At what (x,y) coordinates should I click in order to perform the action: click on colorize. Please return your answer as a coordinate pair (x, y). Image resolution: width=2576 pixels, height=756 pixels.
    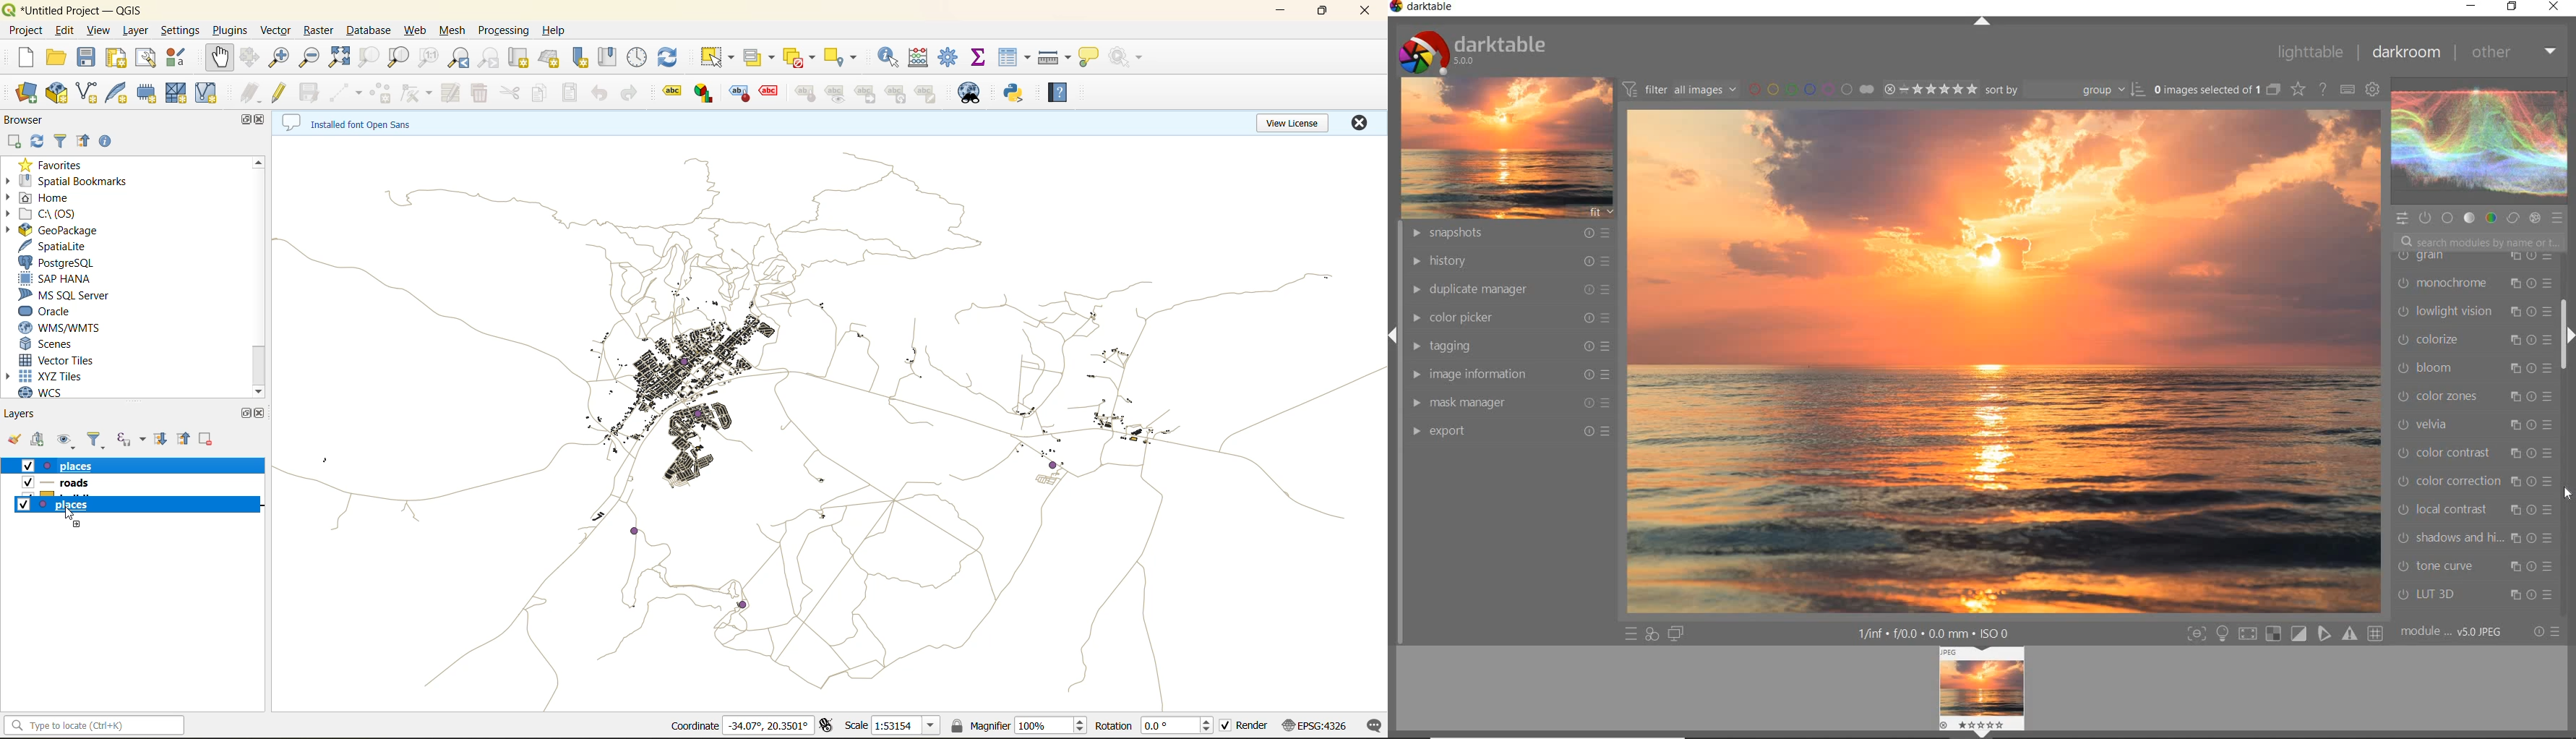
    Looking at the image, I should click on (2475, 341).